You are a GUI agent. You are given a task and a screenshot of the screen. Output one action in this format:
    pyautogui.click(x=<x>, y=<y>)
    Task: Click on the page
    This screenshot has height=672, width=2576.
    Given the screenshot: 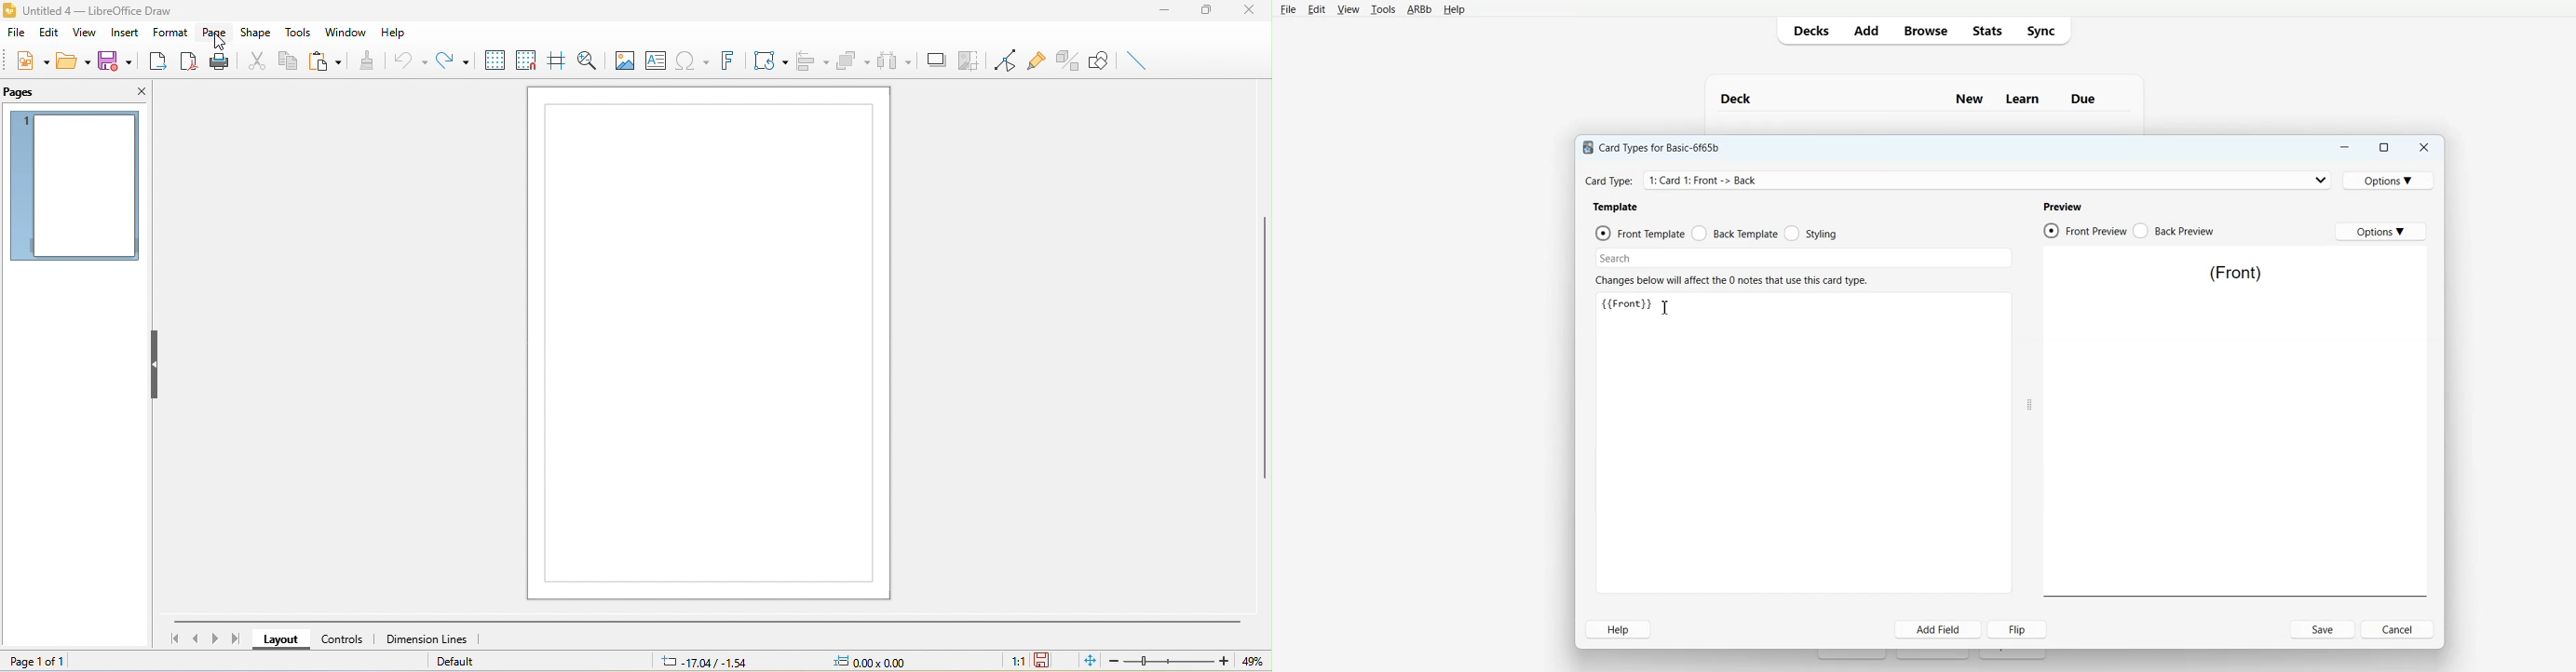 What is the action you would take?
    pyautogui.click(x=217, y=33)
    